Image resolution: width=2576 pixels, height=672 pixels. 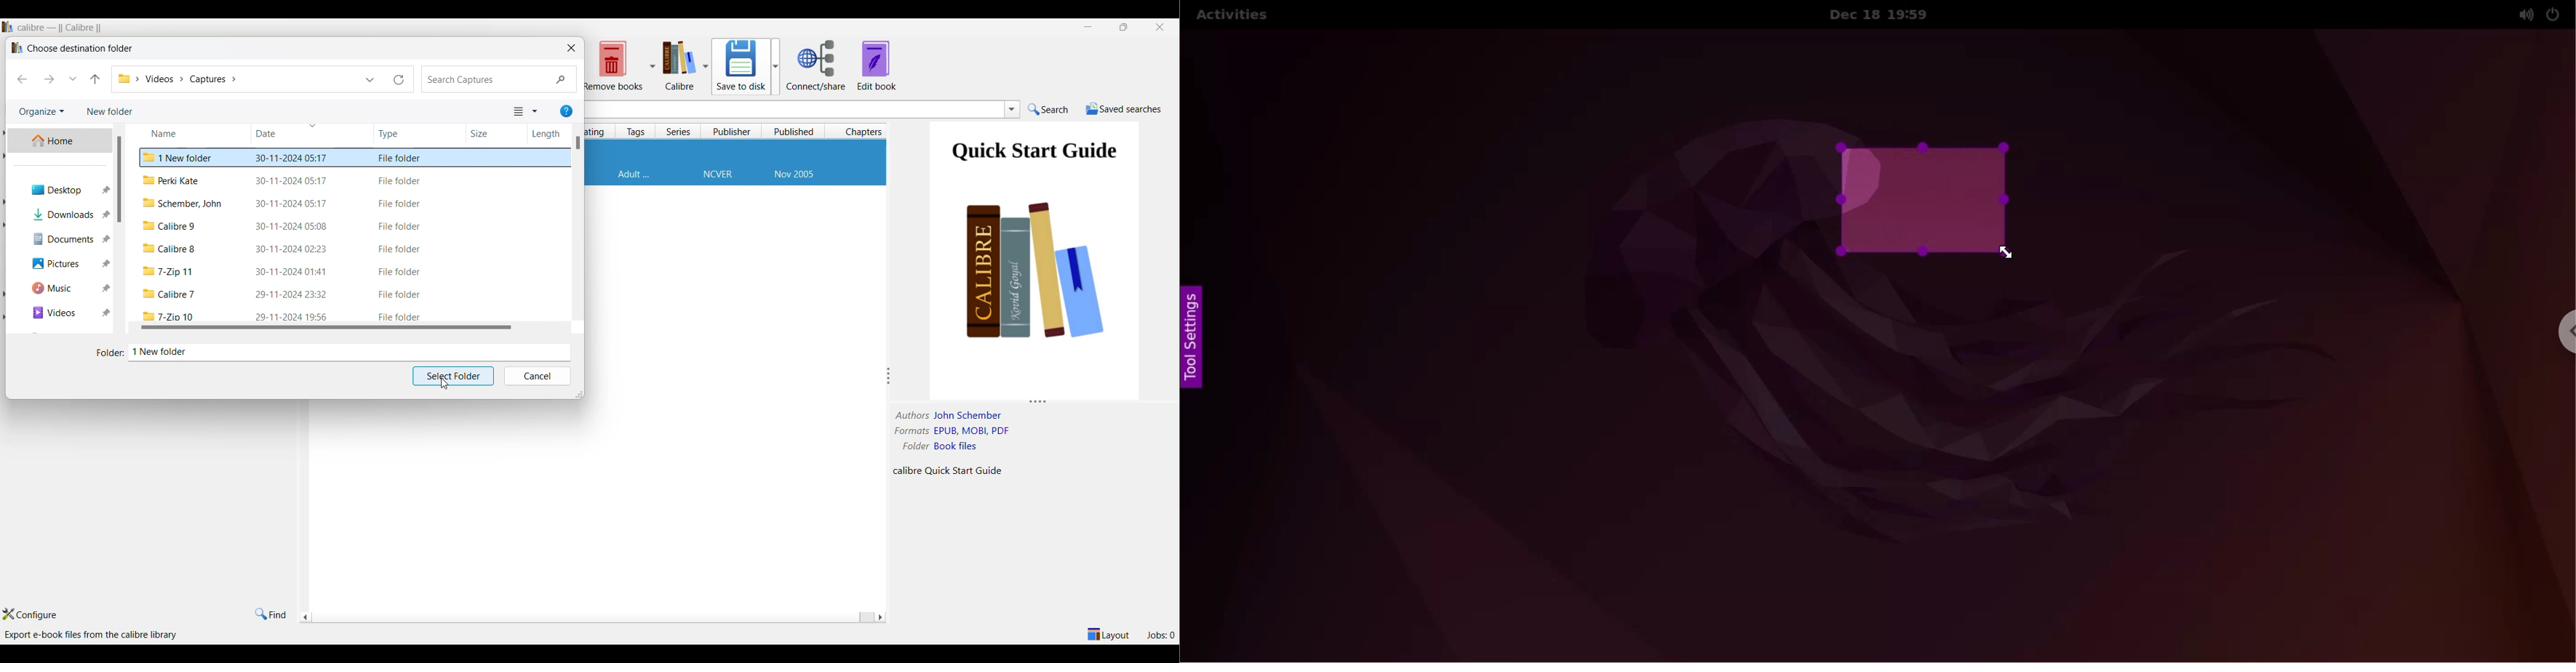 What do you see at coordinates (294, 316) in the screenshot?
I see `date` at bounding box center [294, 316].